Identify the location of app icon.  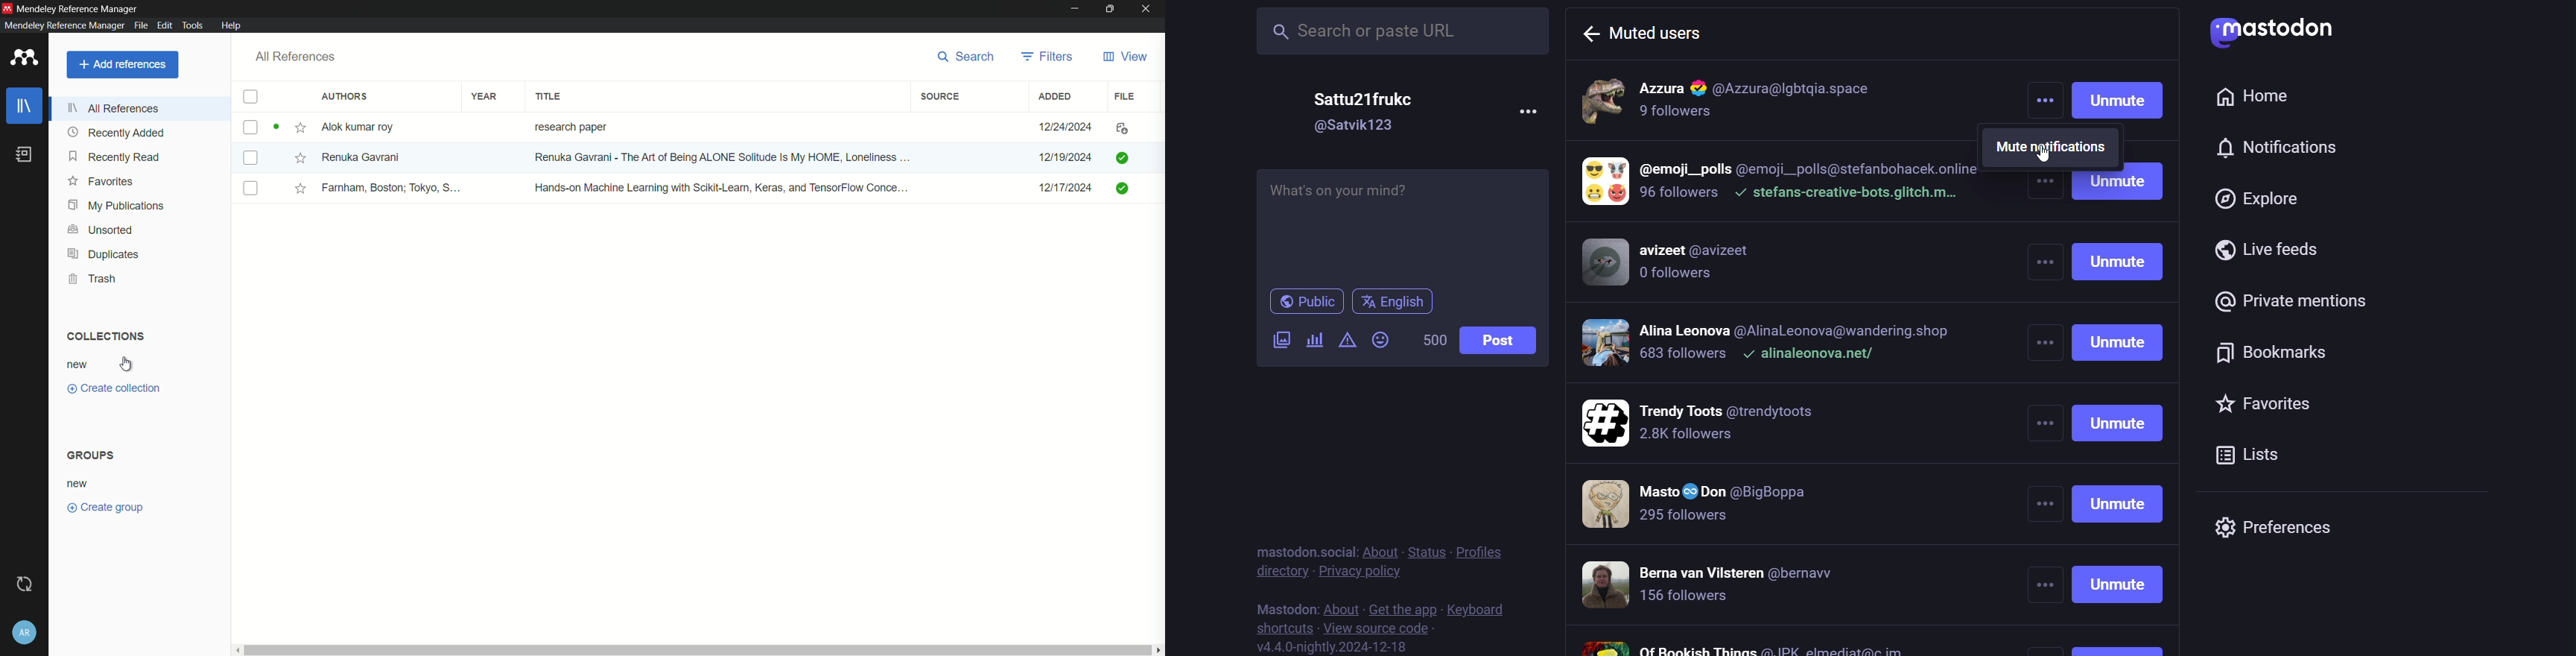
(24, 57).